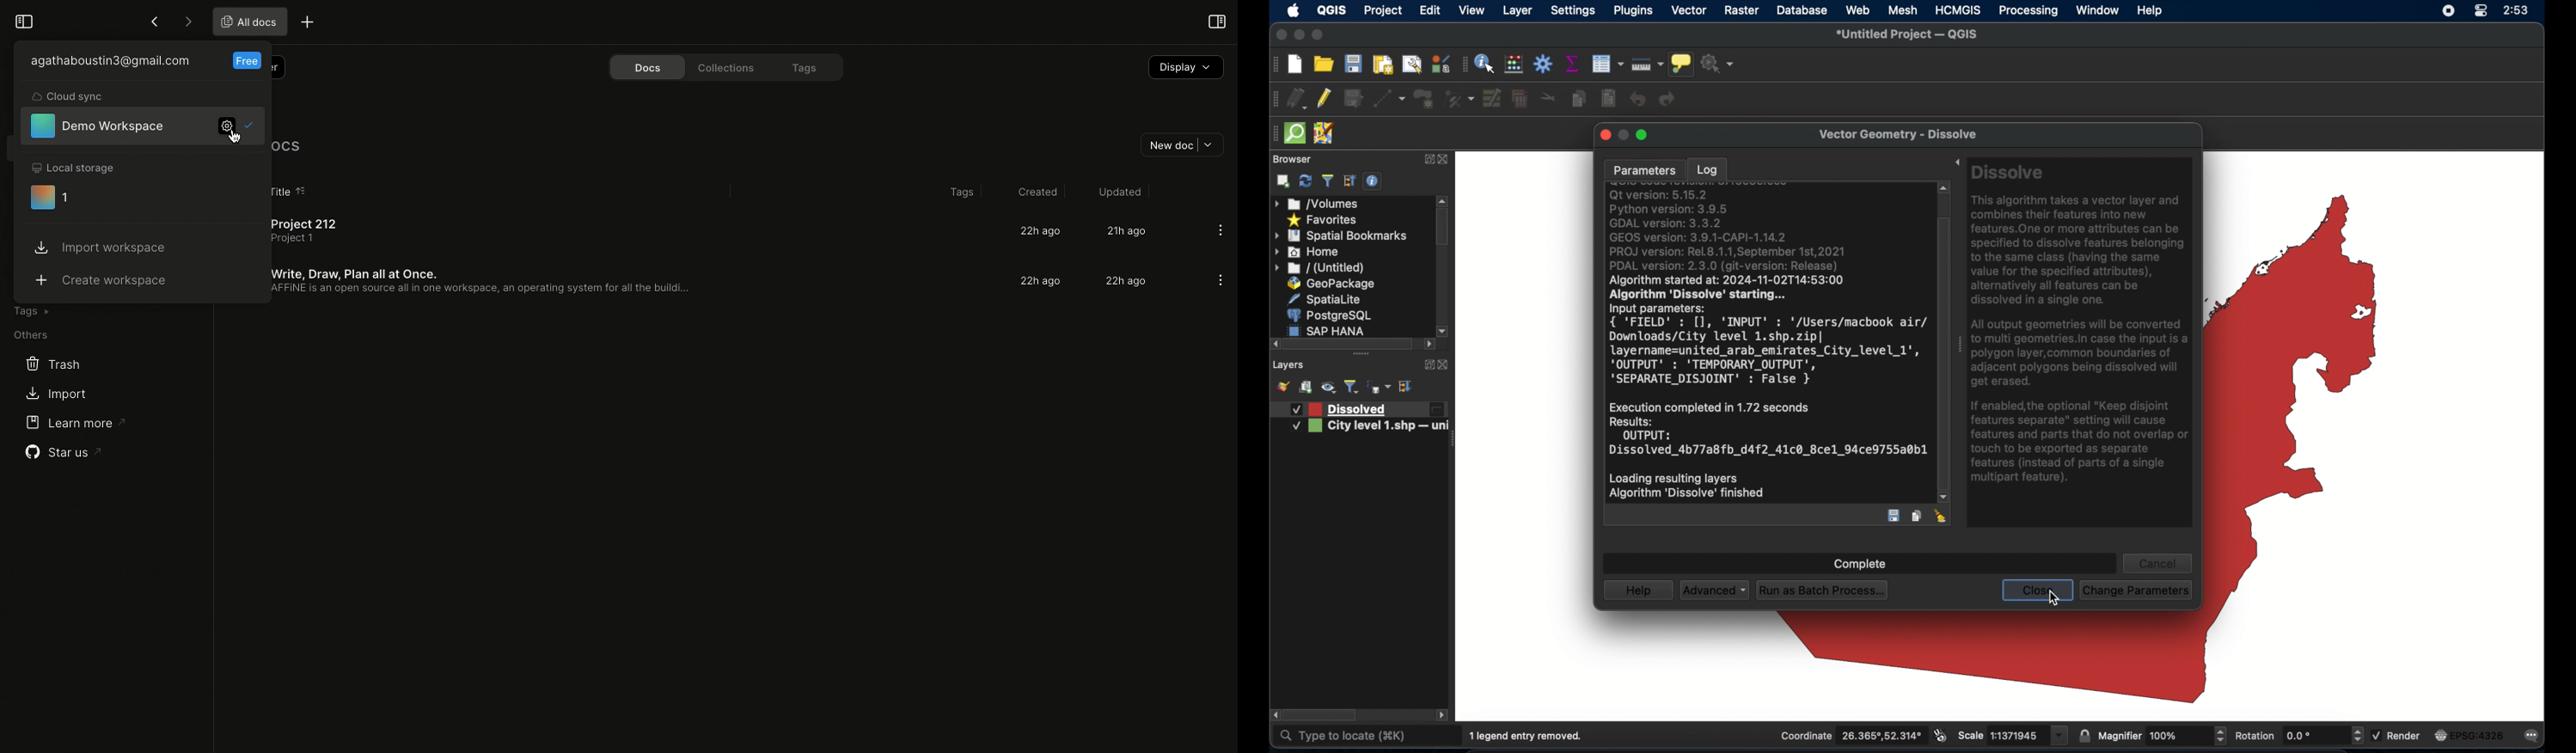 The height and width of the screenshot is (756, 2576). What do you see at coordinates (250, 64) in the screenshot?
I see `Filter` at bounding box center [250, 64].